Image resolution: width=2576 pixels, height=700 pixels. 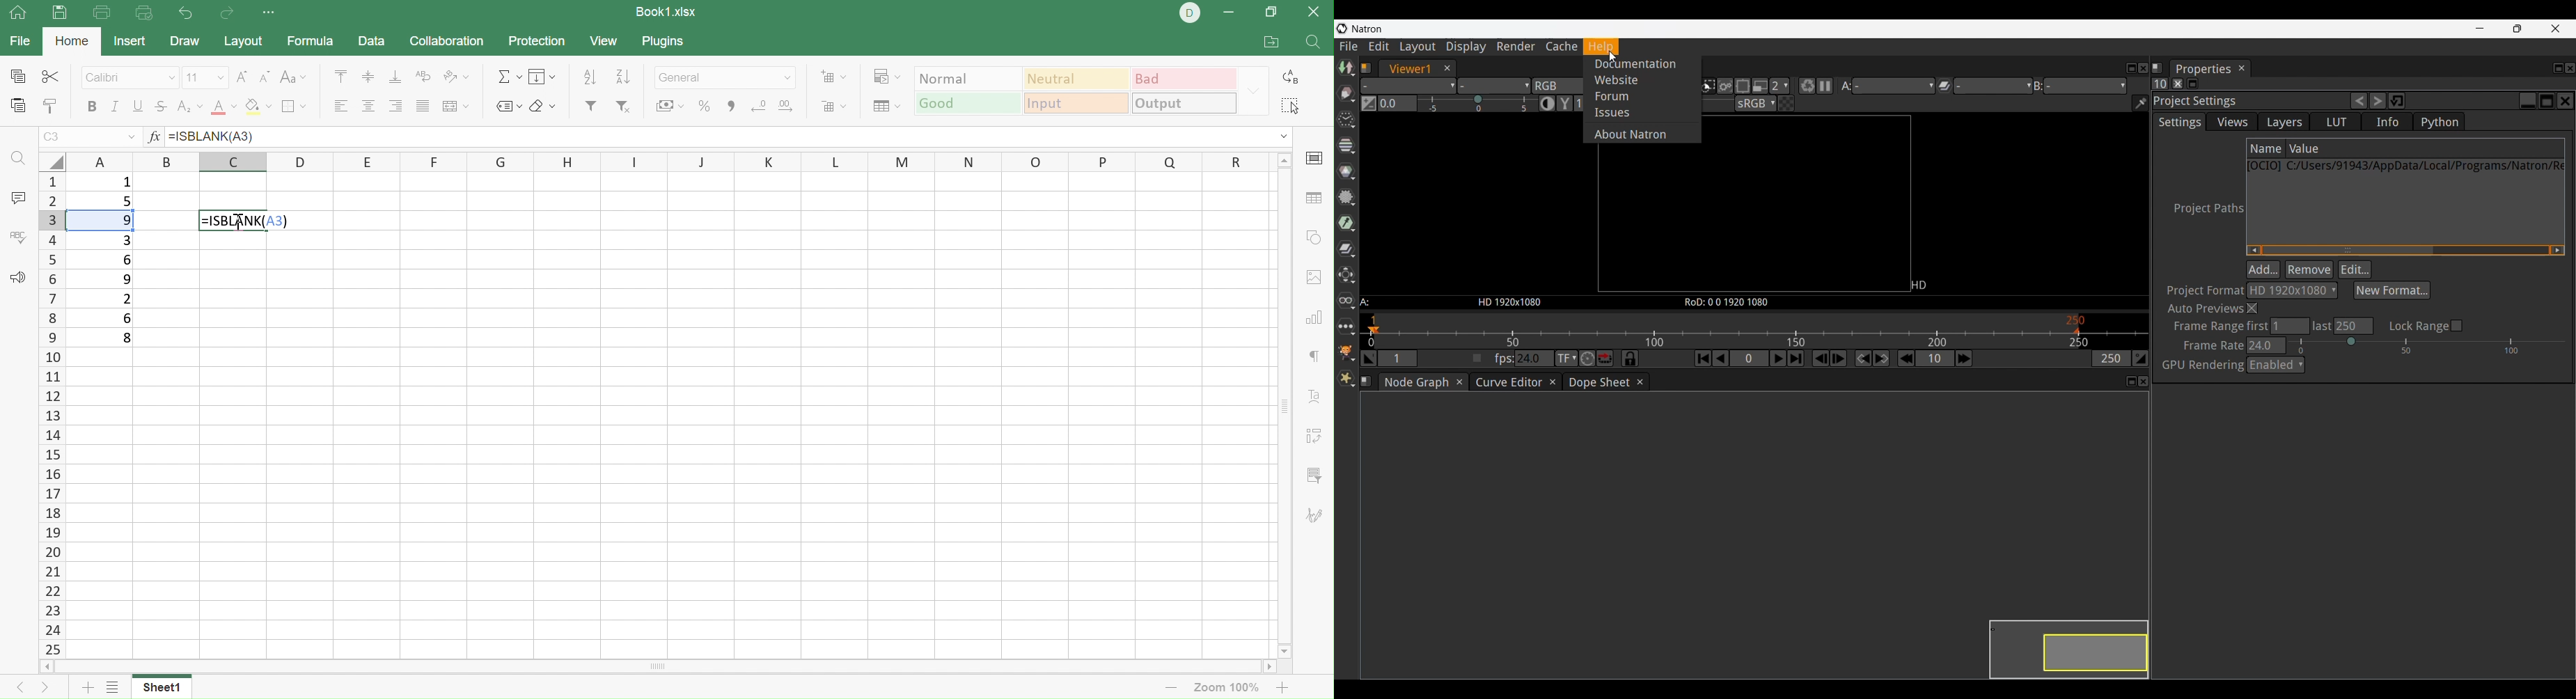 I want to click on Formula, so click(x=311, y=41).